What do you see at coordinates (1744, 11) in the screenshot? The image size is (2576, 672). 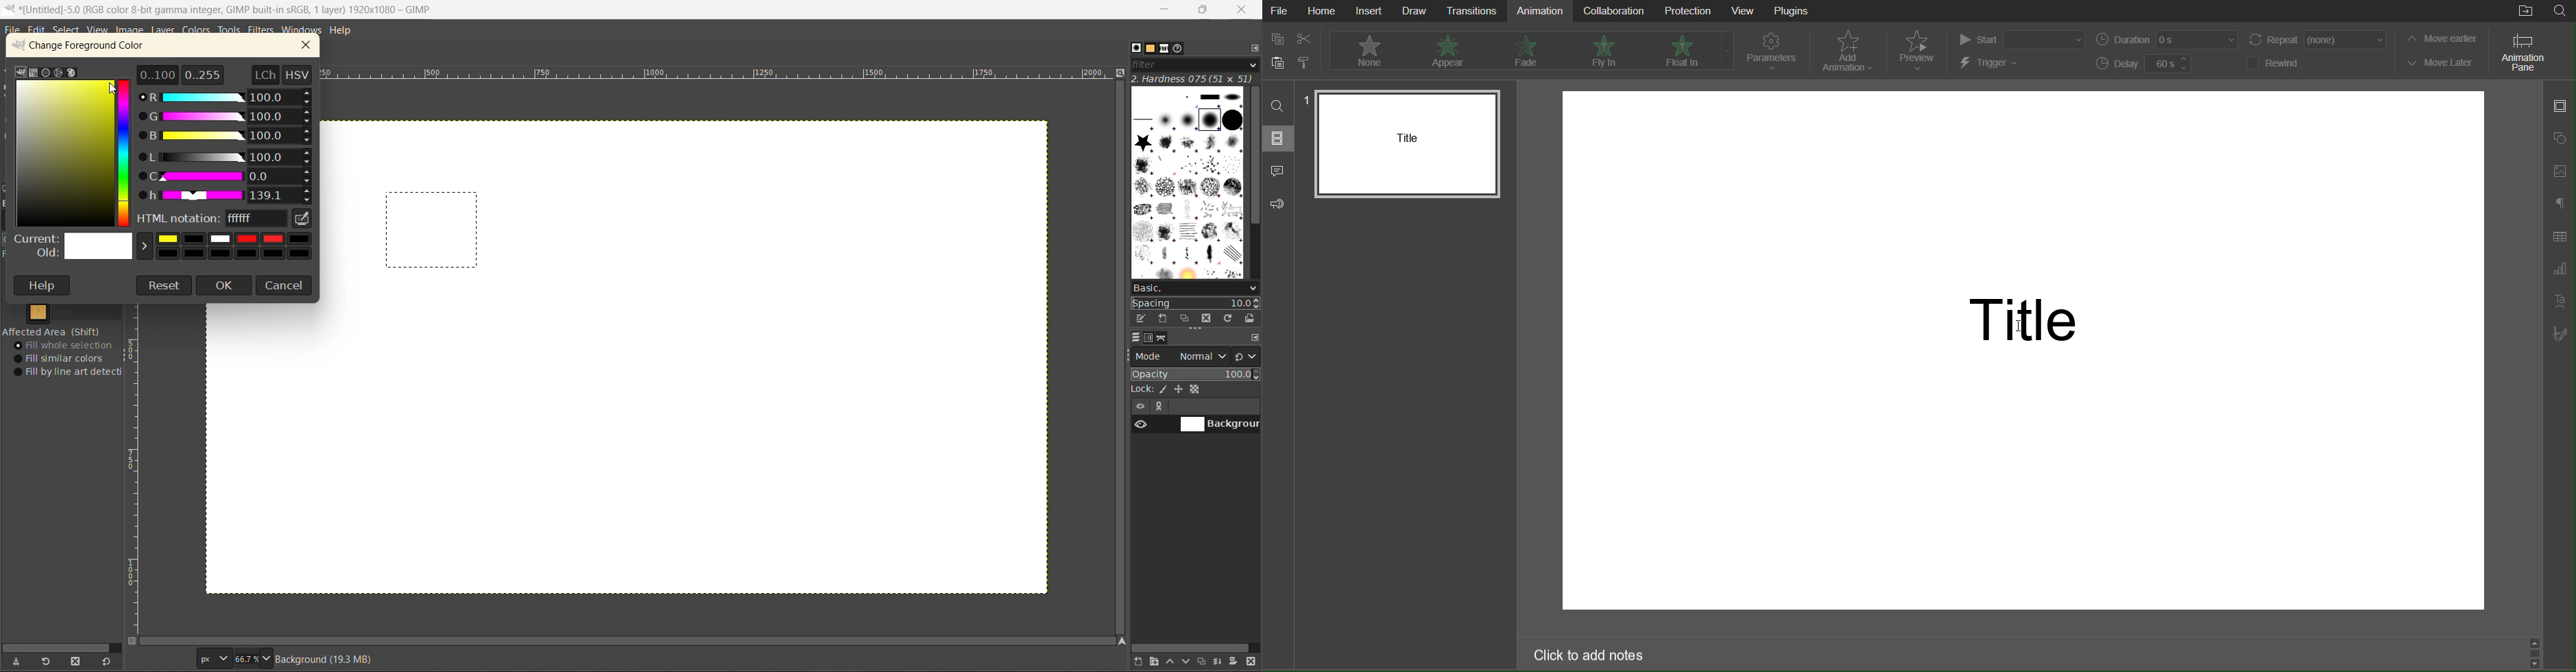 I see `View` at bounding box center [1744, 11].